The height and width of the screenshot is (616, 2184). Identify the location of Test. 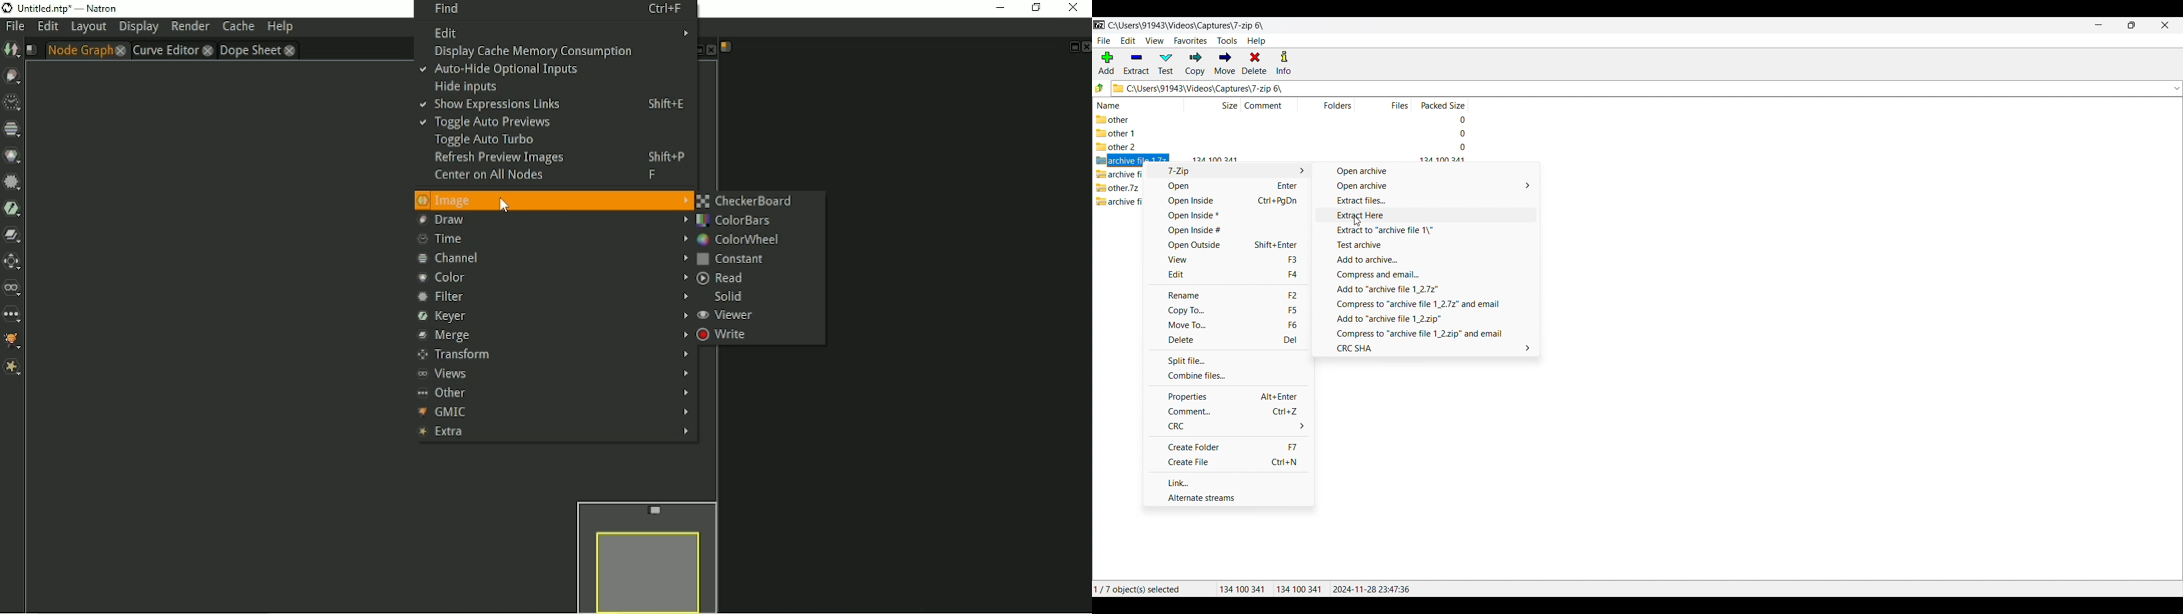
(1166, 64).